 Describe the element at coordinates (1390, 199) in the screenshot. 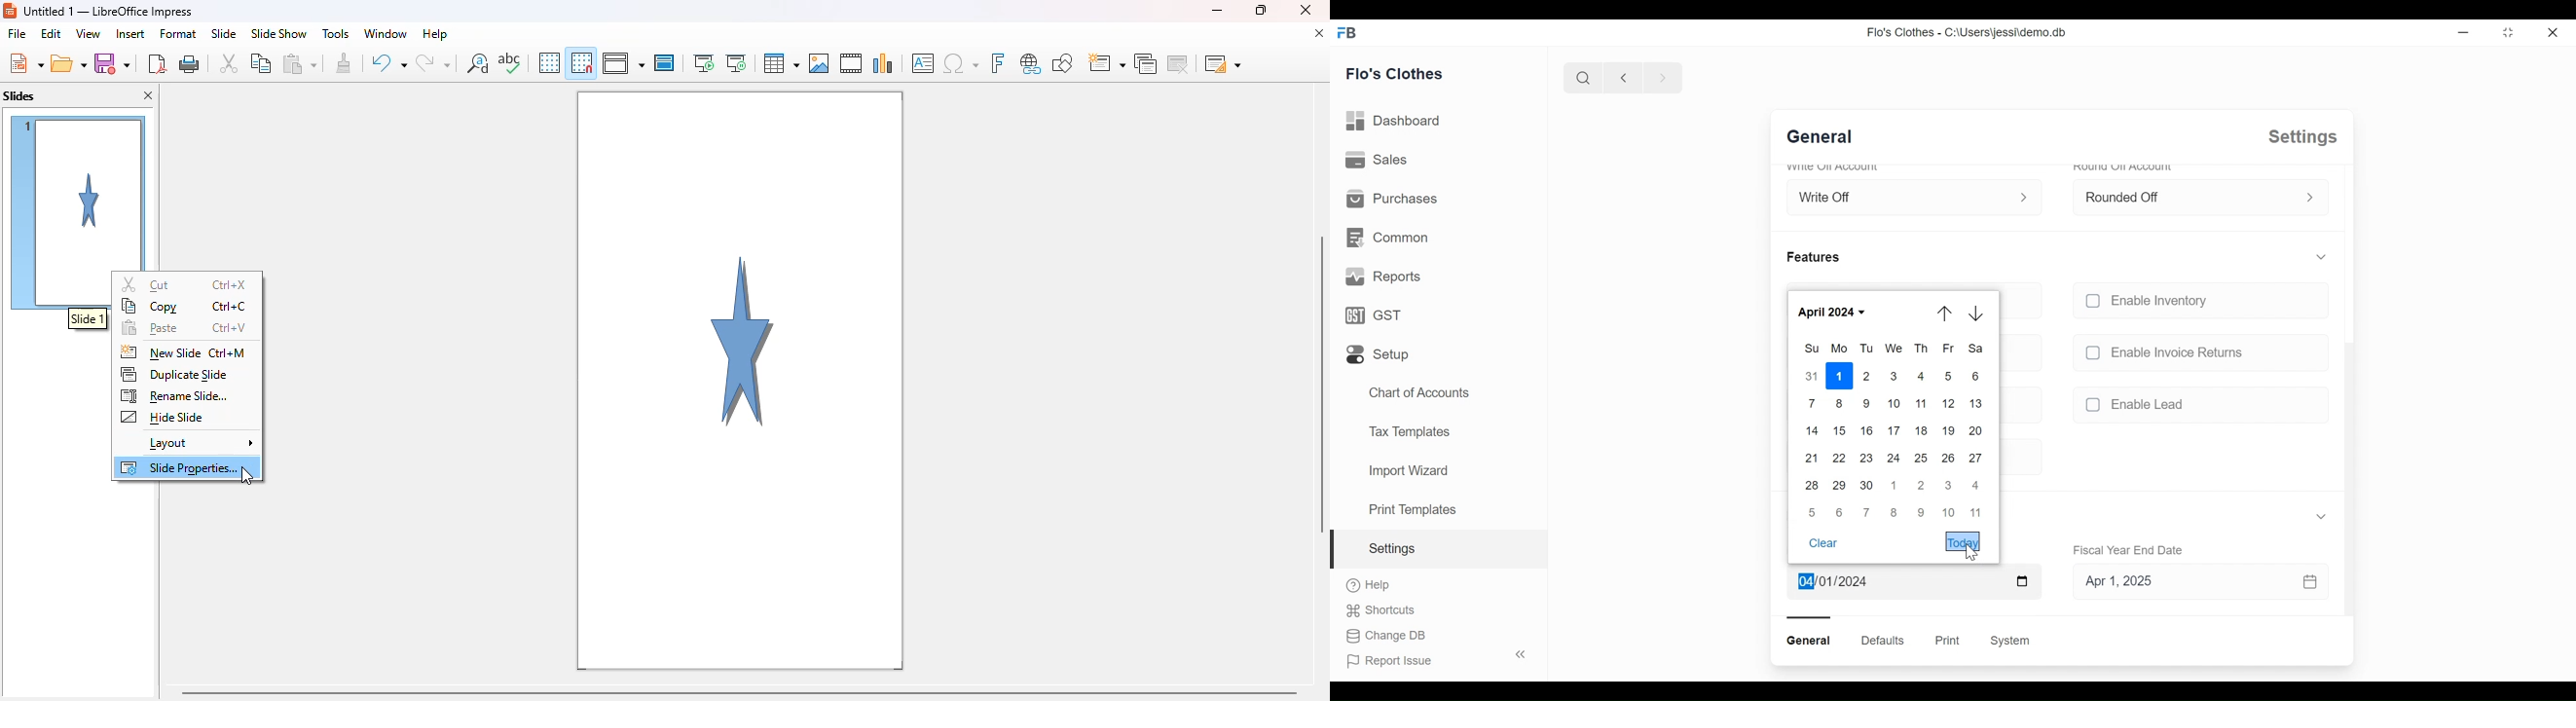

I see `Purchases` at that location.